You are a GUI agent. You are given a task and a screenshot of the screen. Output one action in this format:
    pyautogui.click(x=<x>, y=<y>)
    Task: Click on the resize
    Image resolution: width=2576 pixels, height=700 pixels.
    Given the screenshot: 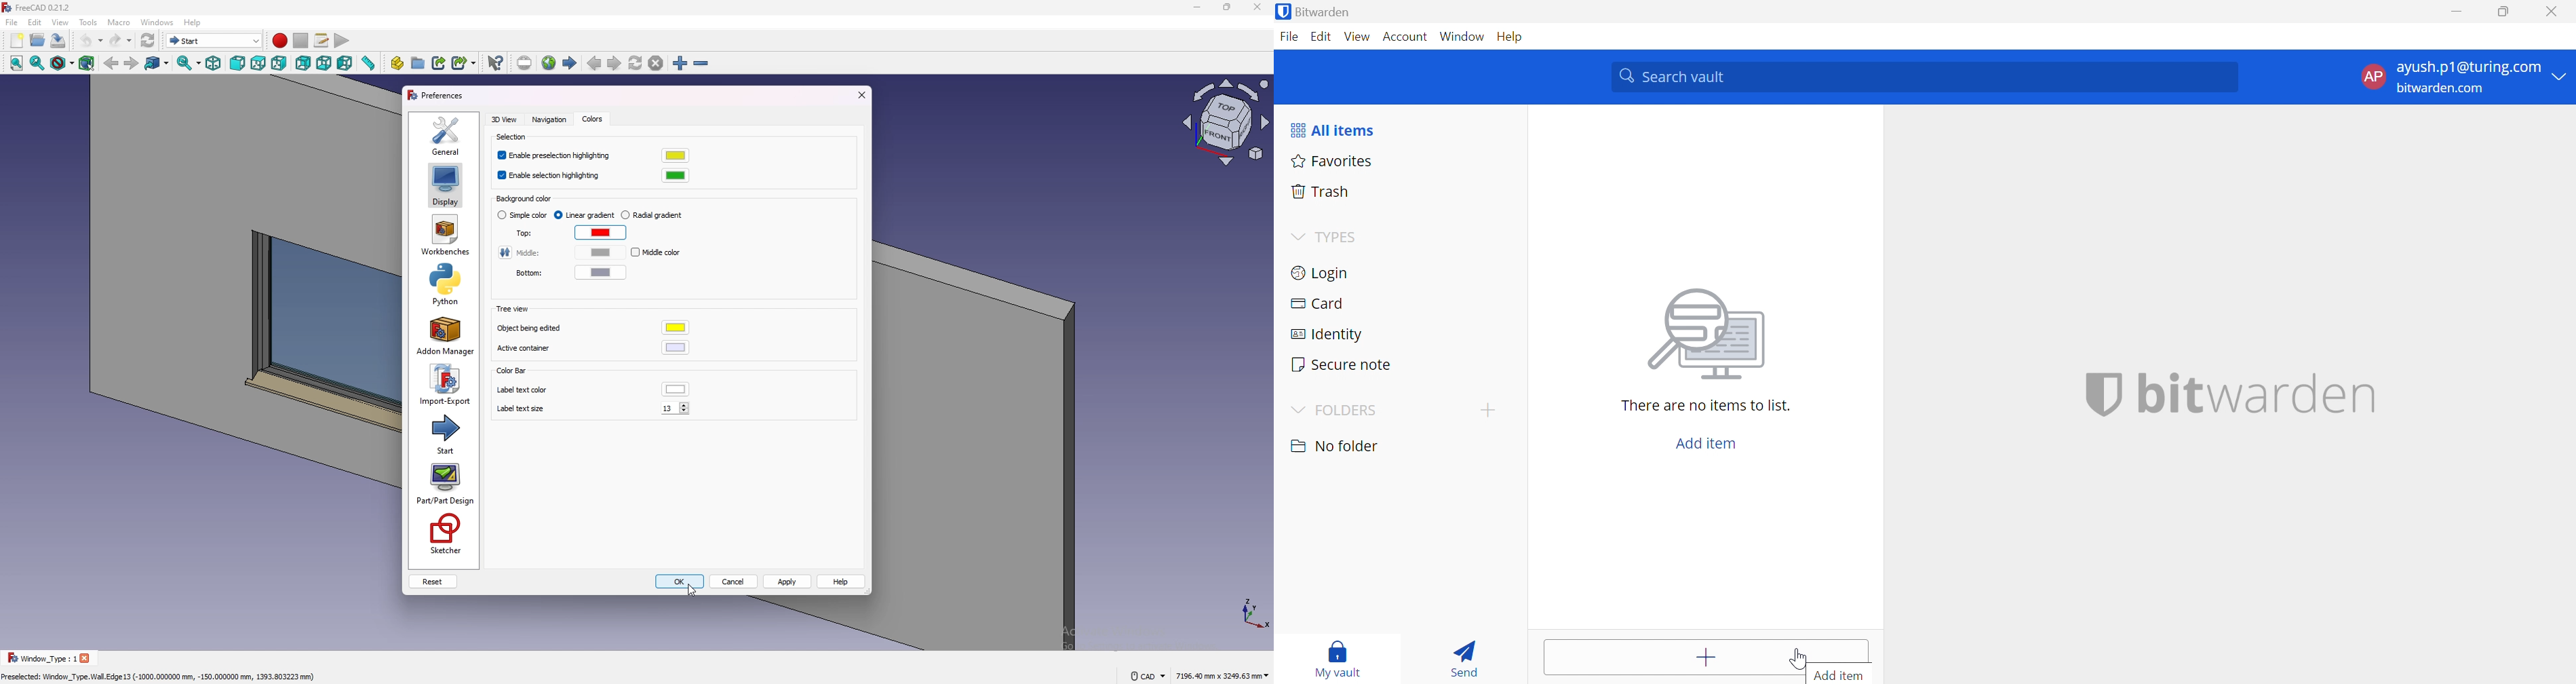 What is the action you would take?
    pyautogui.click(x=1228, y=7)
    